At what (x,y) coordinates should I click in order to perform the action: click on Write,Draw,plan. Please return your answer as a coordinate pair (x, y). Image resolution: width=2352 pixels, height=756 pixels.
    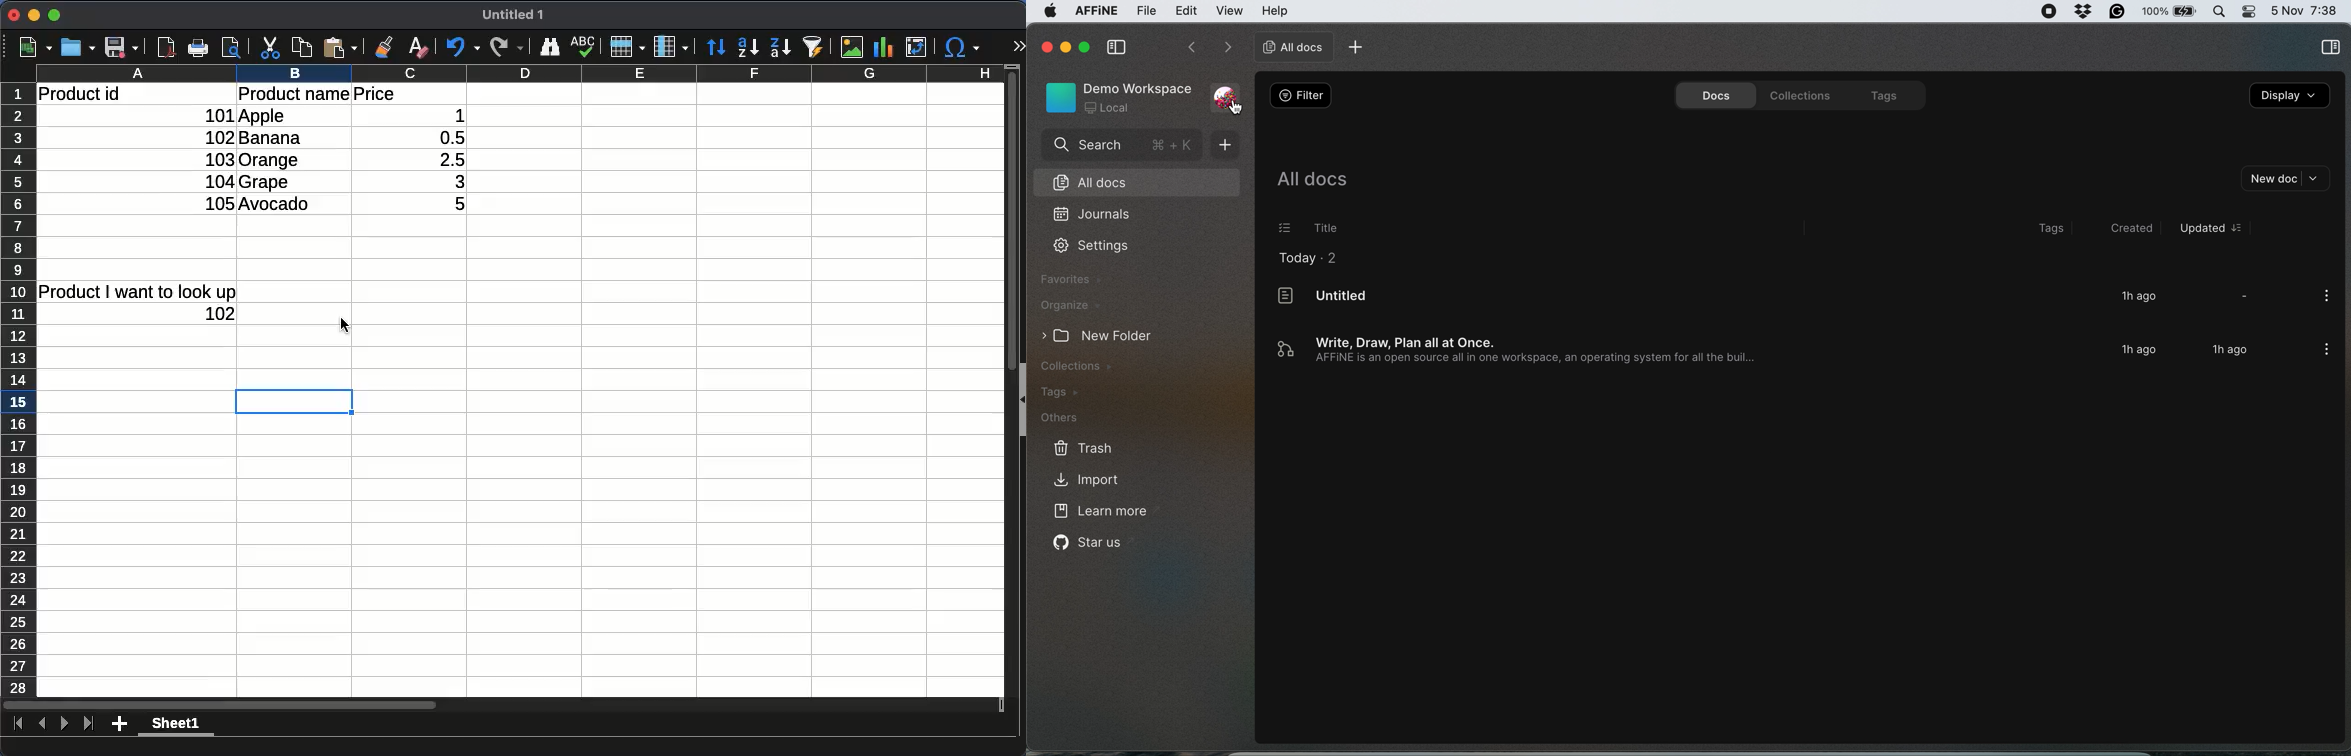
    Looking at the image, I should click on (1768, 350).